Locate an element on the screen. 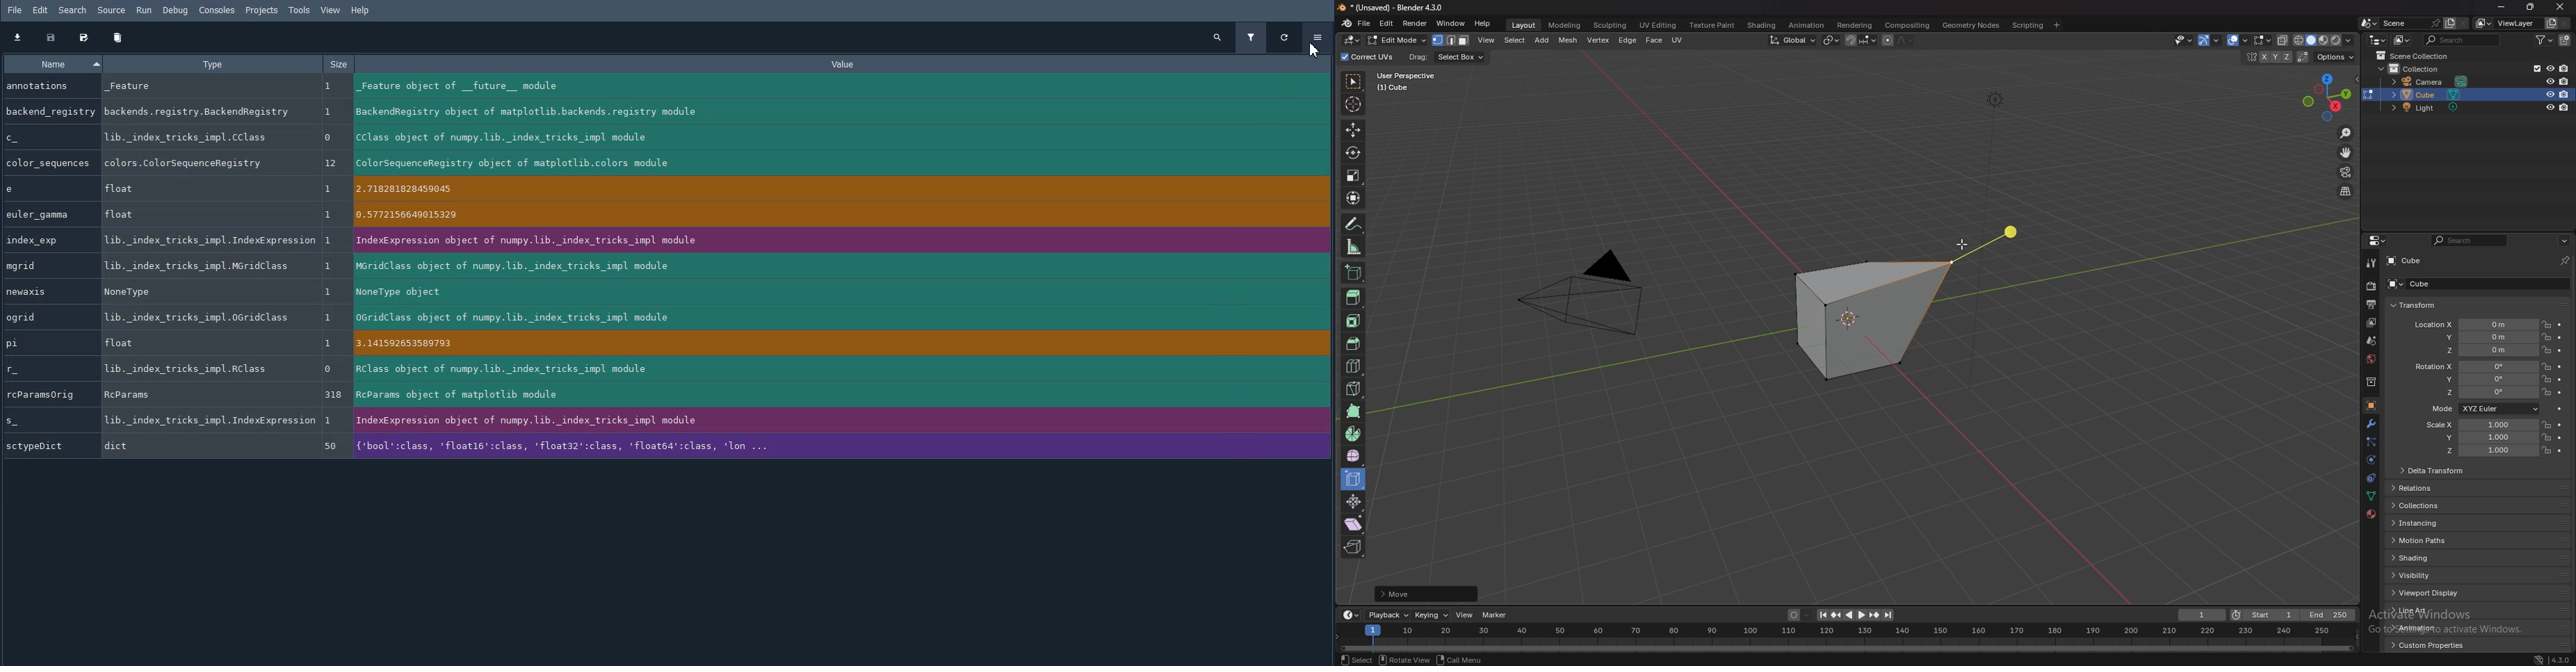 The image size is (2576, 672). sctypeDict is located at coordinates (46, 446).